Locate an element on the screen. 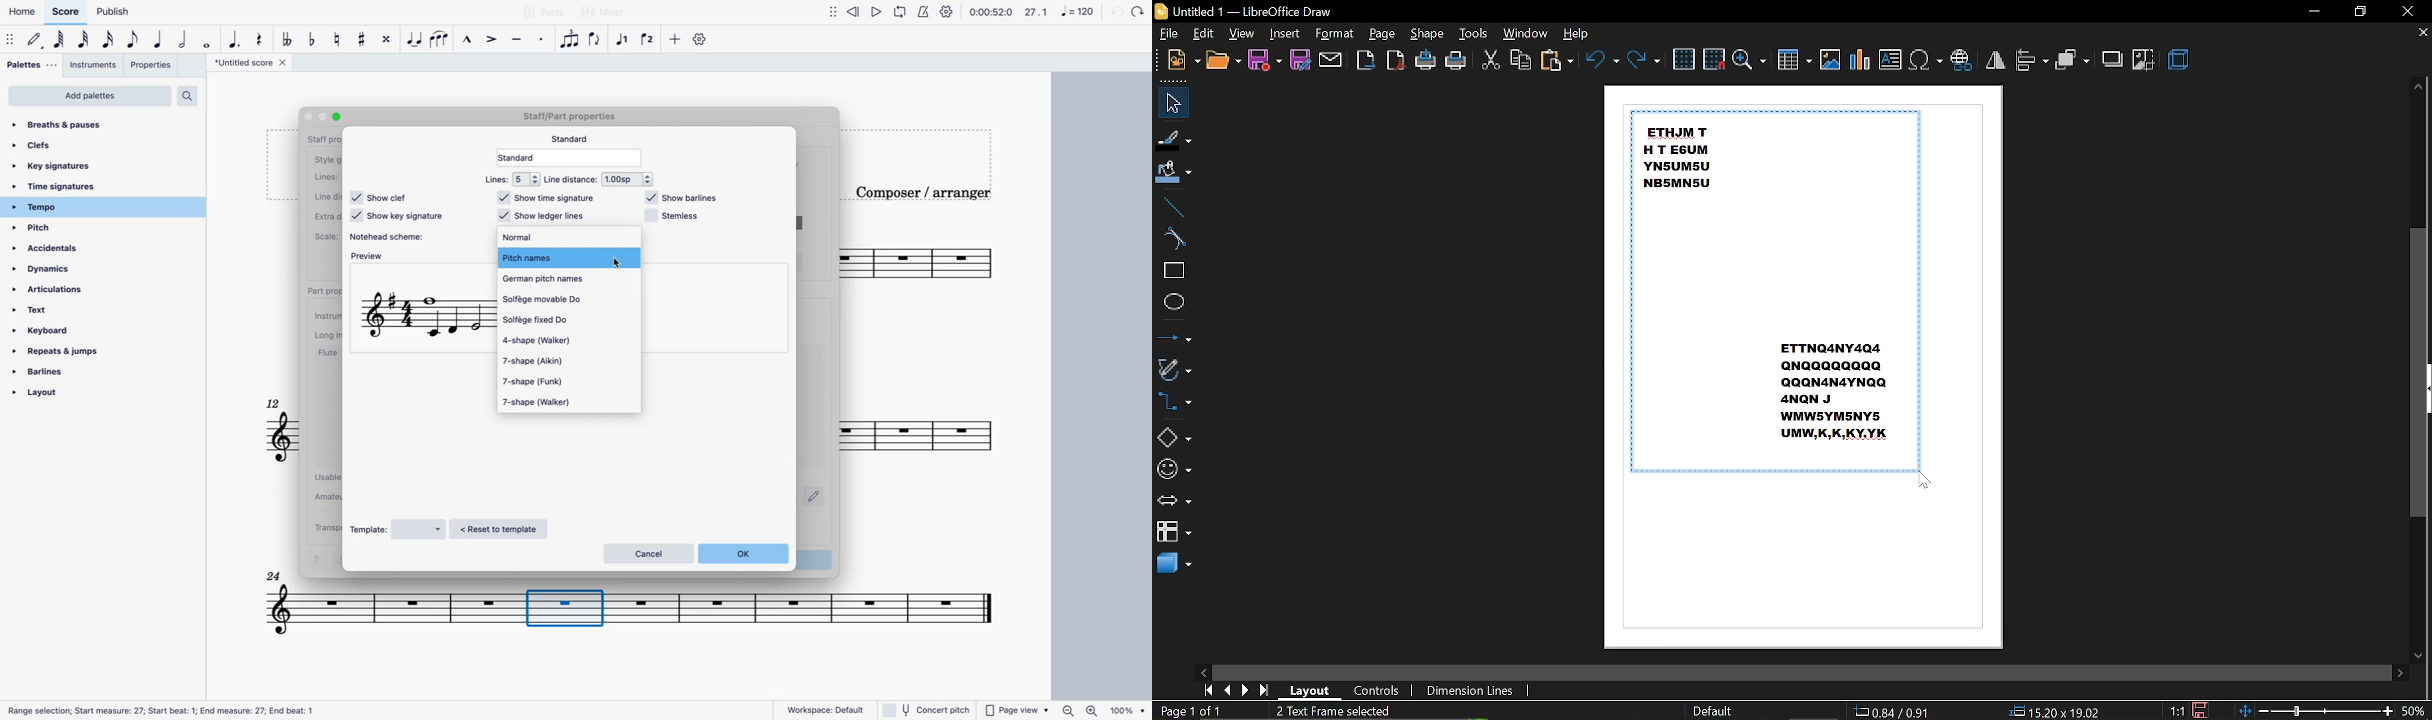 This screenshot has width=2436, height=728. layout is located at coordinates (1313, 691).